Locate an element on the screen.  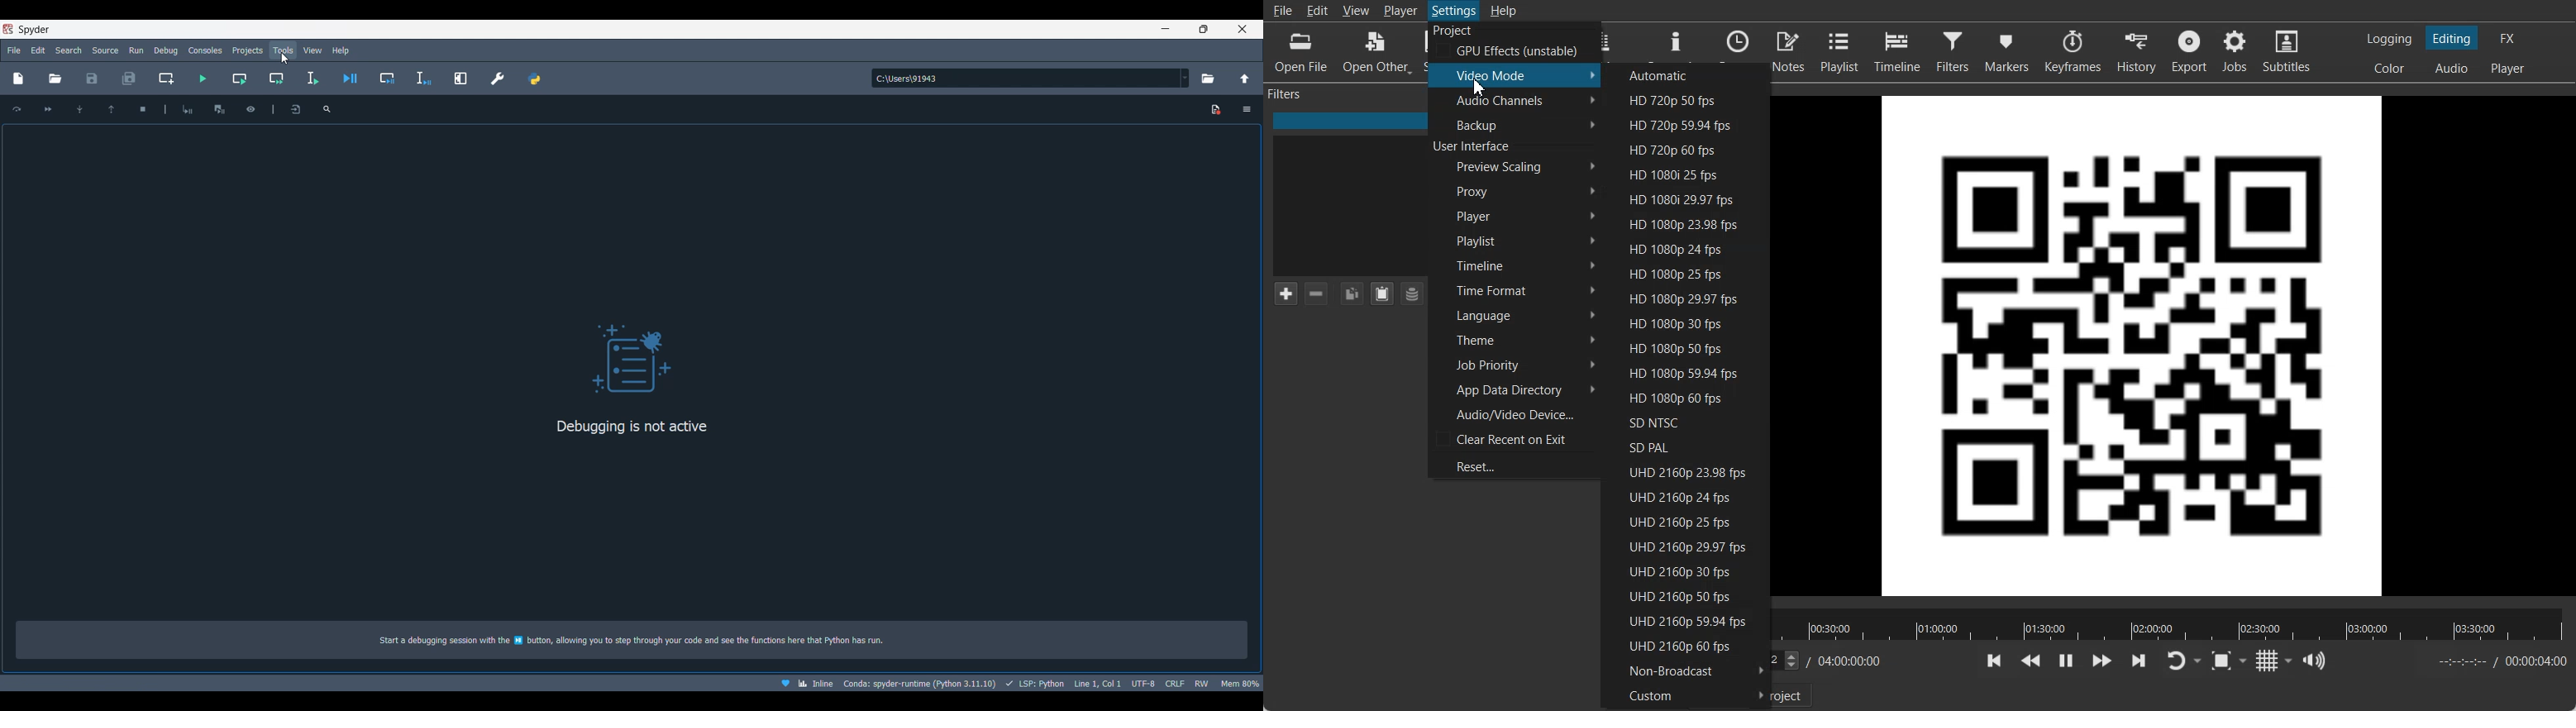
Toggle Player looping is located at coordinates (2183, 661).